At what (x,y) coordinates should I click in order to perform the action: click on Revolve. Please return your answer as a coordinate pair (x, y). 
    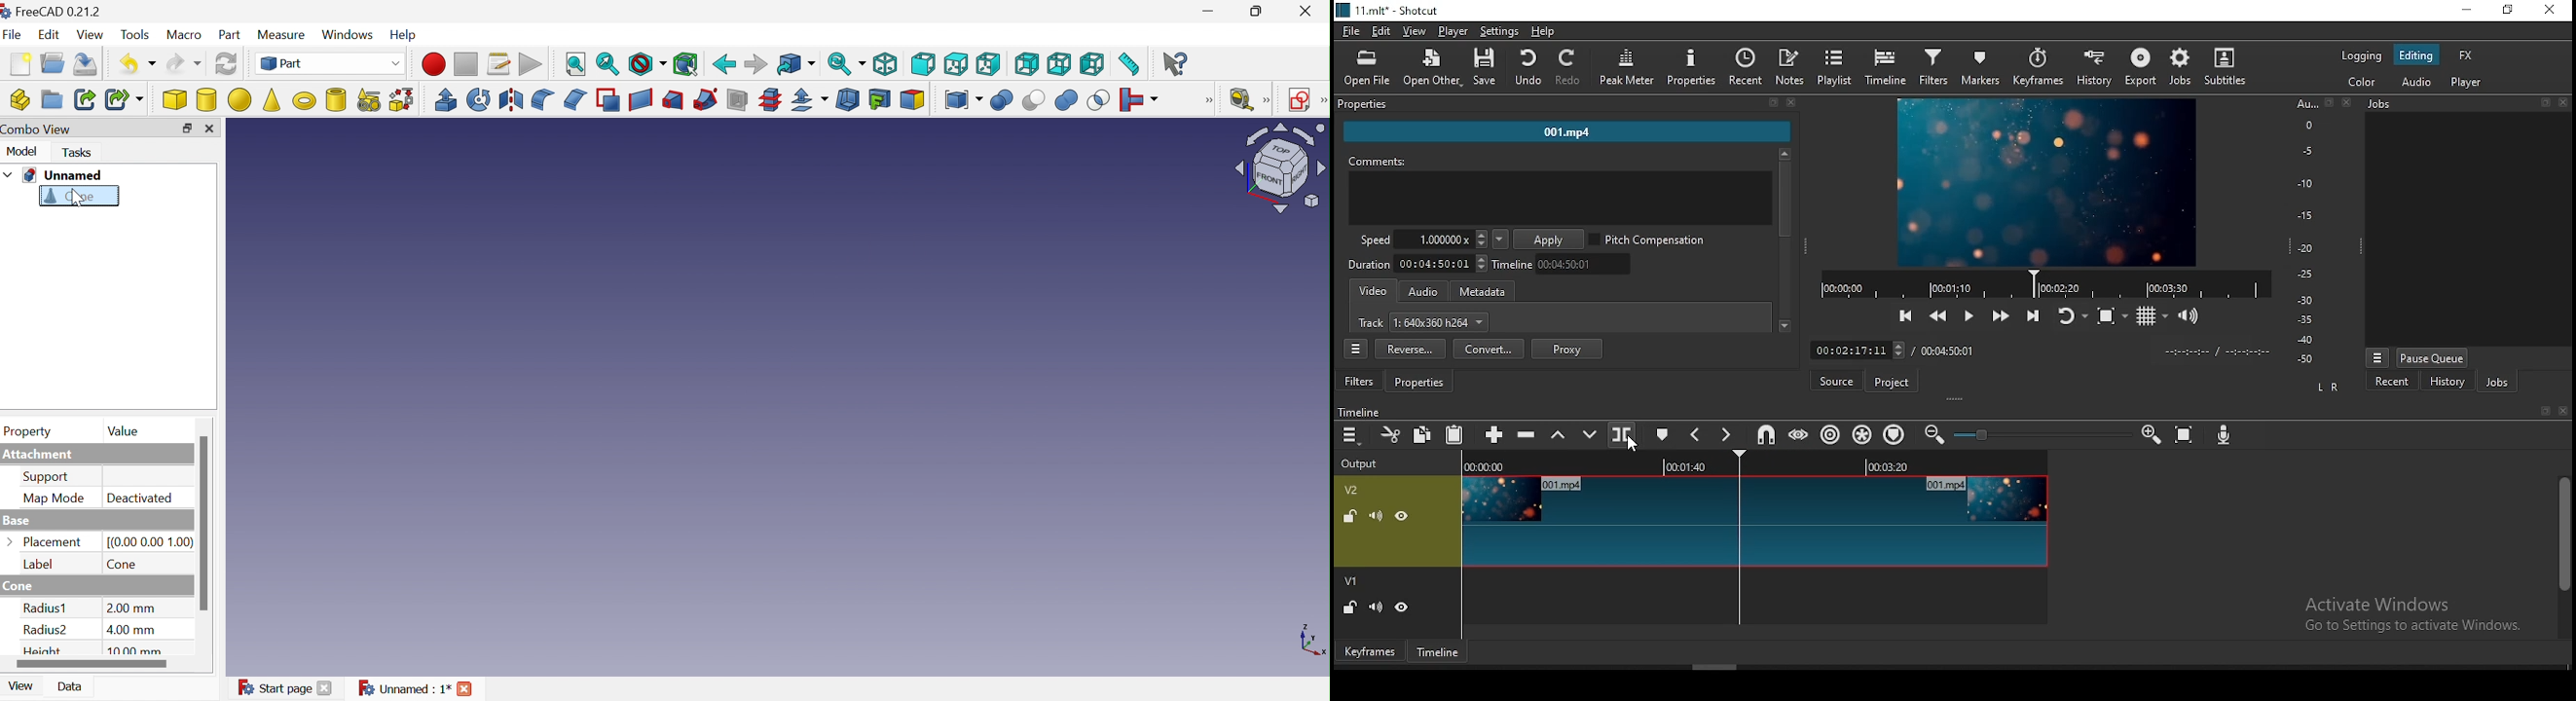
    Looking at the image, I should click on (478, 99).